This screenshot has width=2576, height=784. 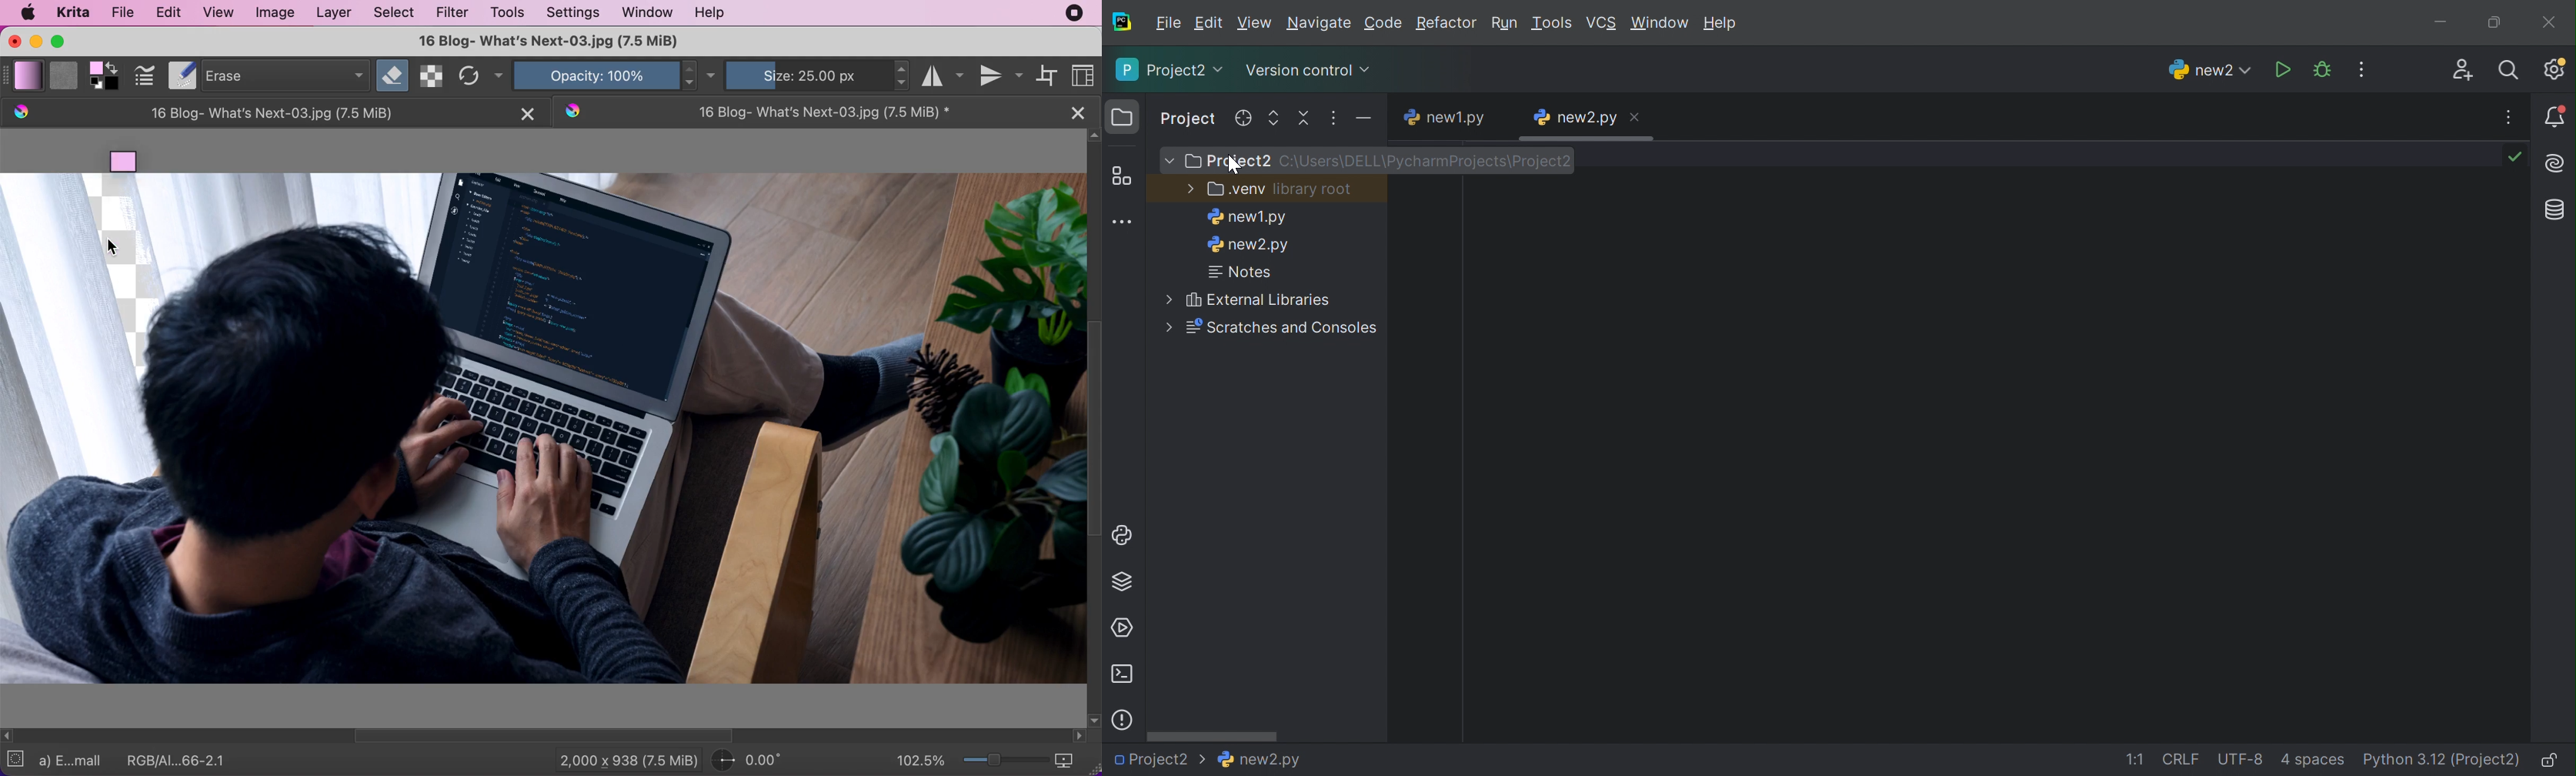 What do you see at coordinates (29, 76) in the screenshot?
I see `fill gradients` at bounding box center [29, 76].